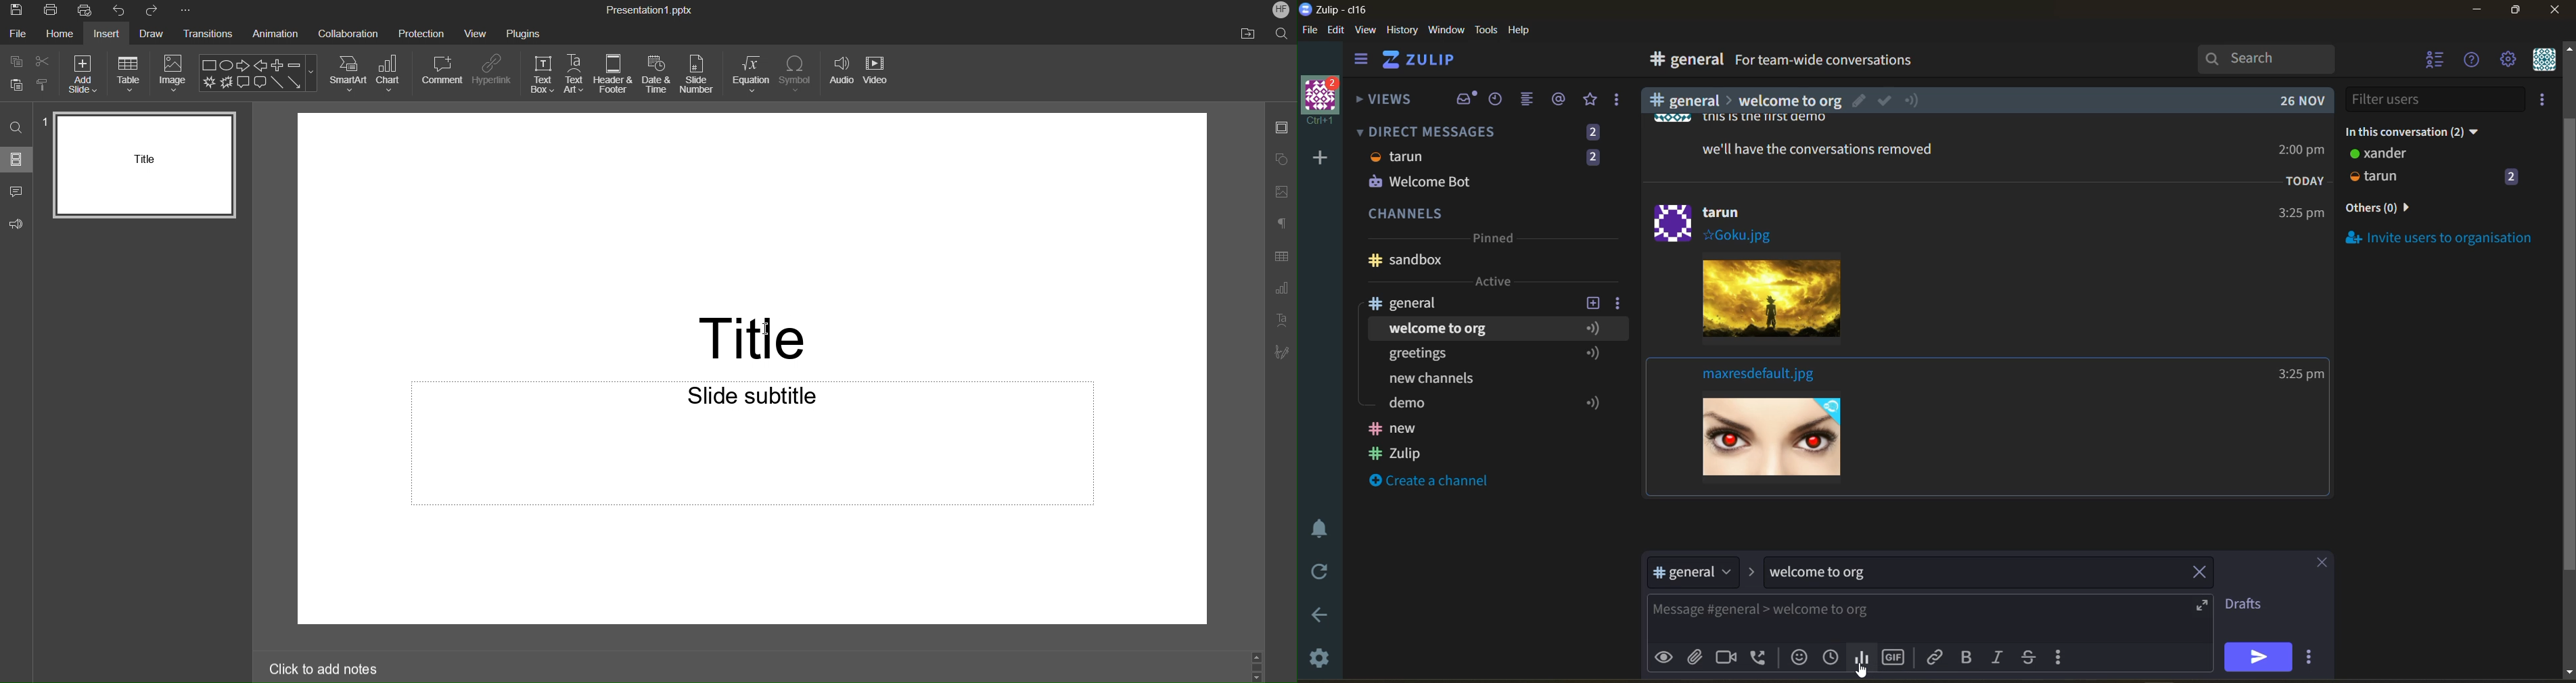 The width and height of the screenshot is (2576, 700). Describe the element at coordinates (2278, 59) in the screenshot. I see `search` at that location.